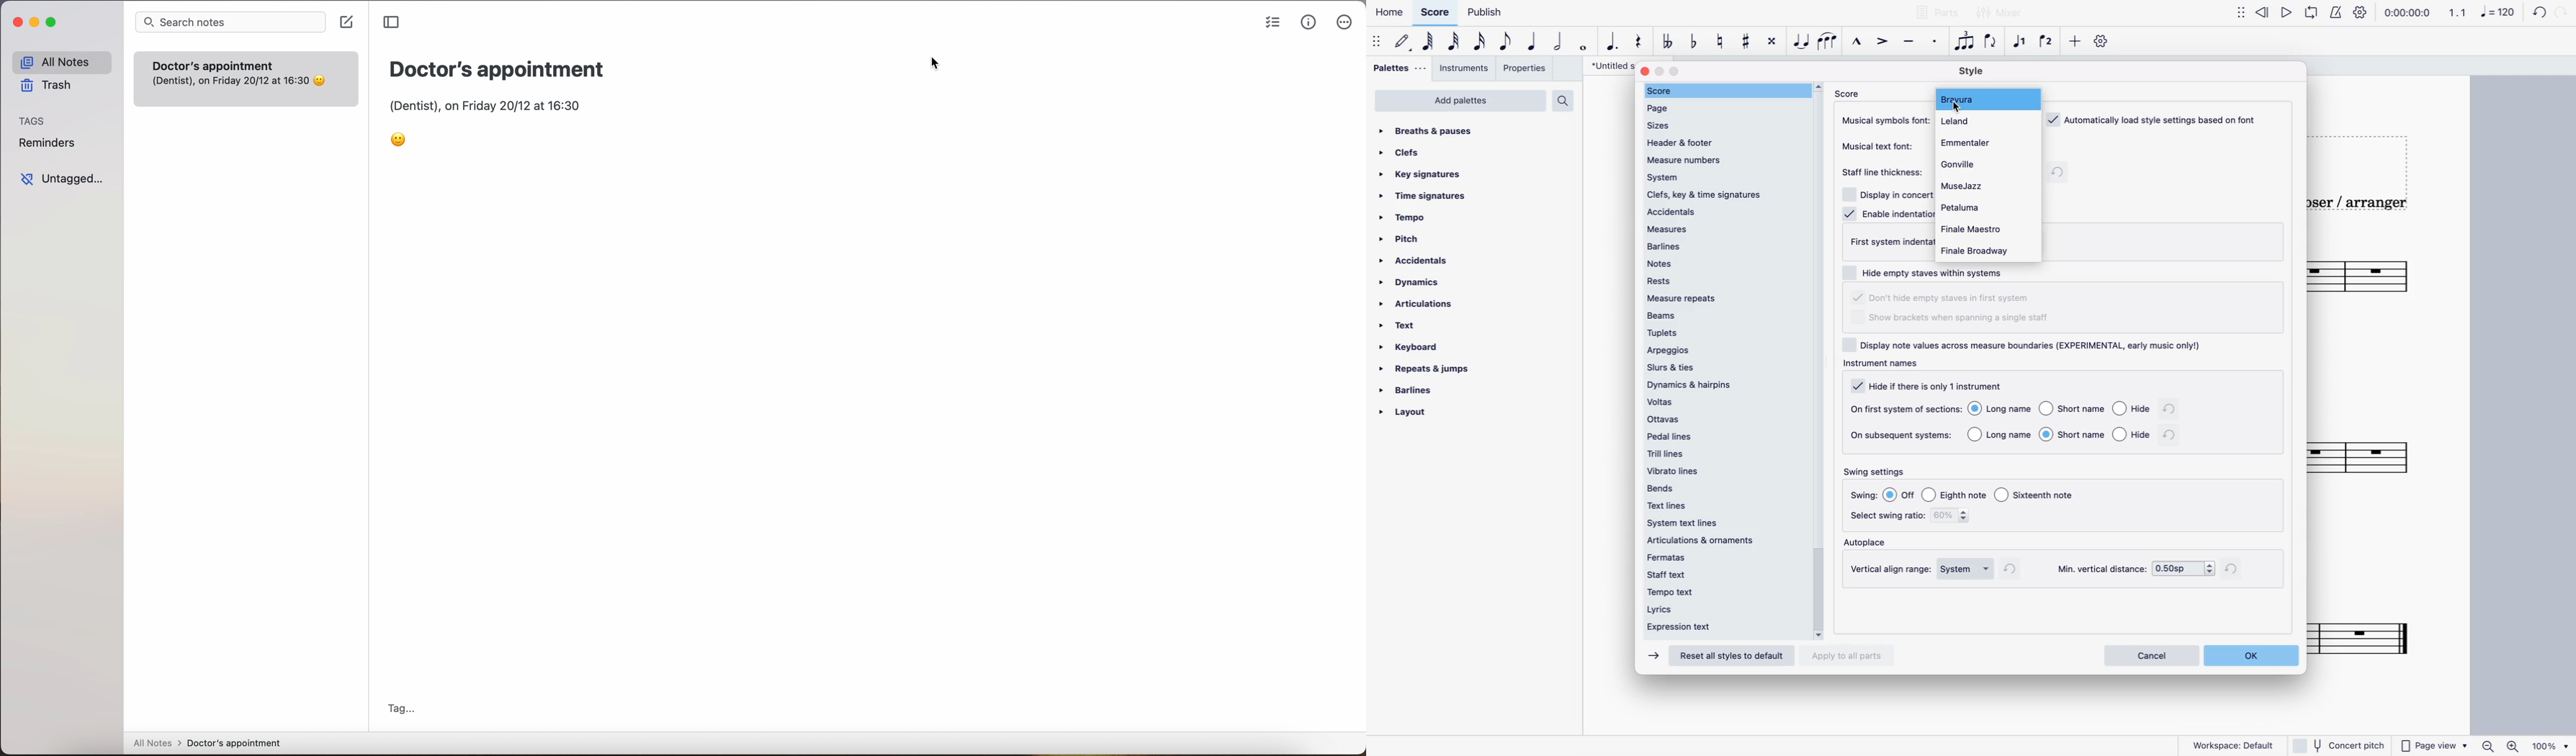  I want to click on maximize, so click(1674, 71).